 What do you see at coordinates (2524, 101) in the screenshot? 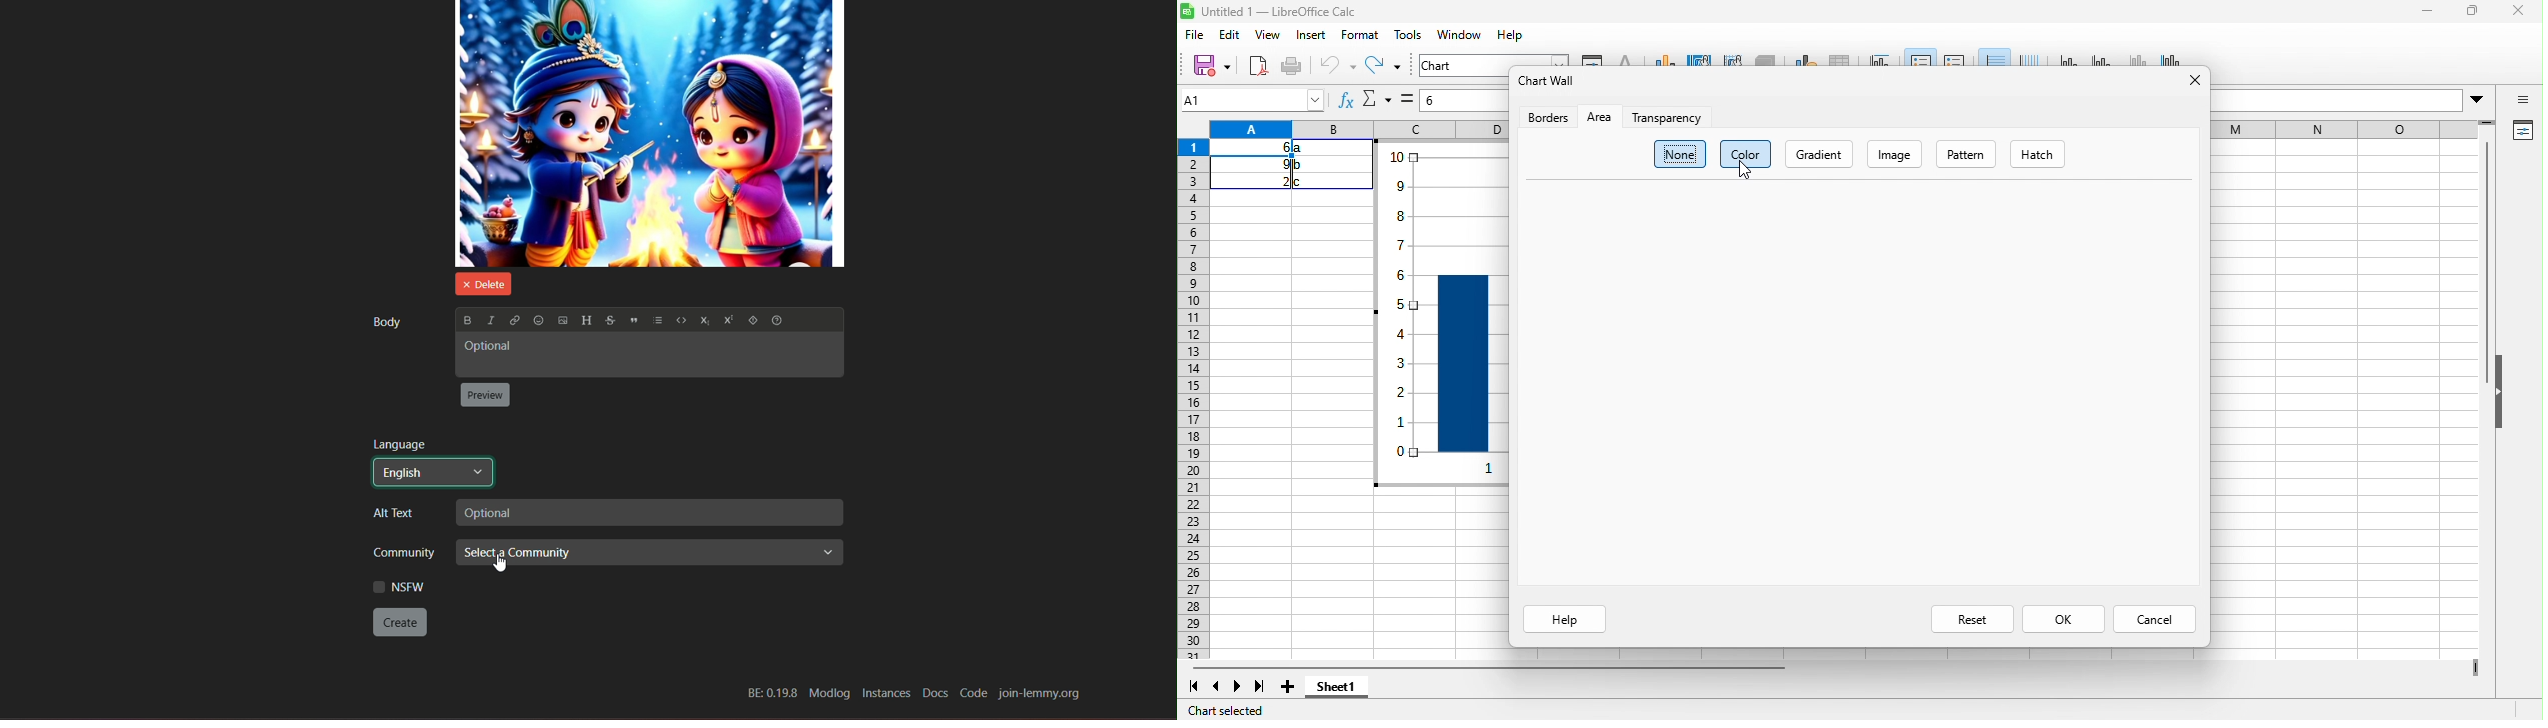
I see `sidebar open or close` at bounding box center [2524, 101].